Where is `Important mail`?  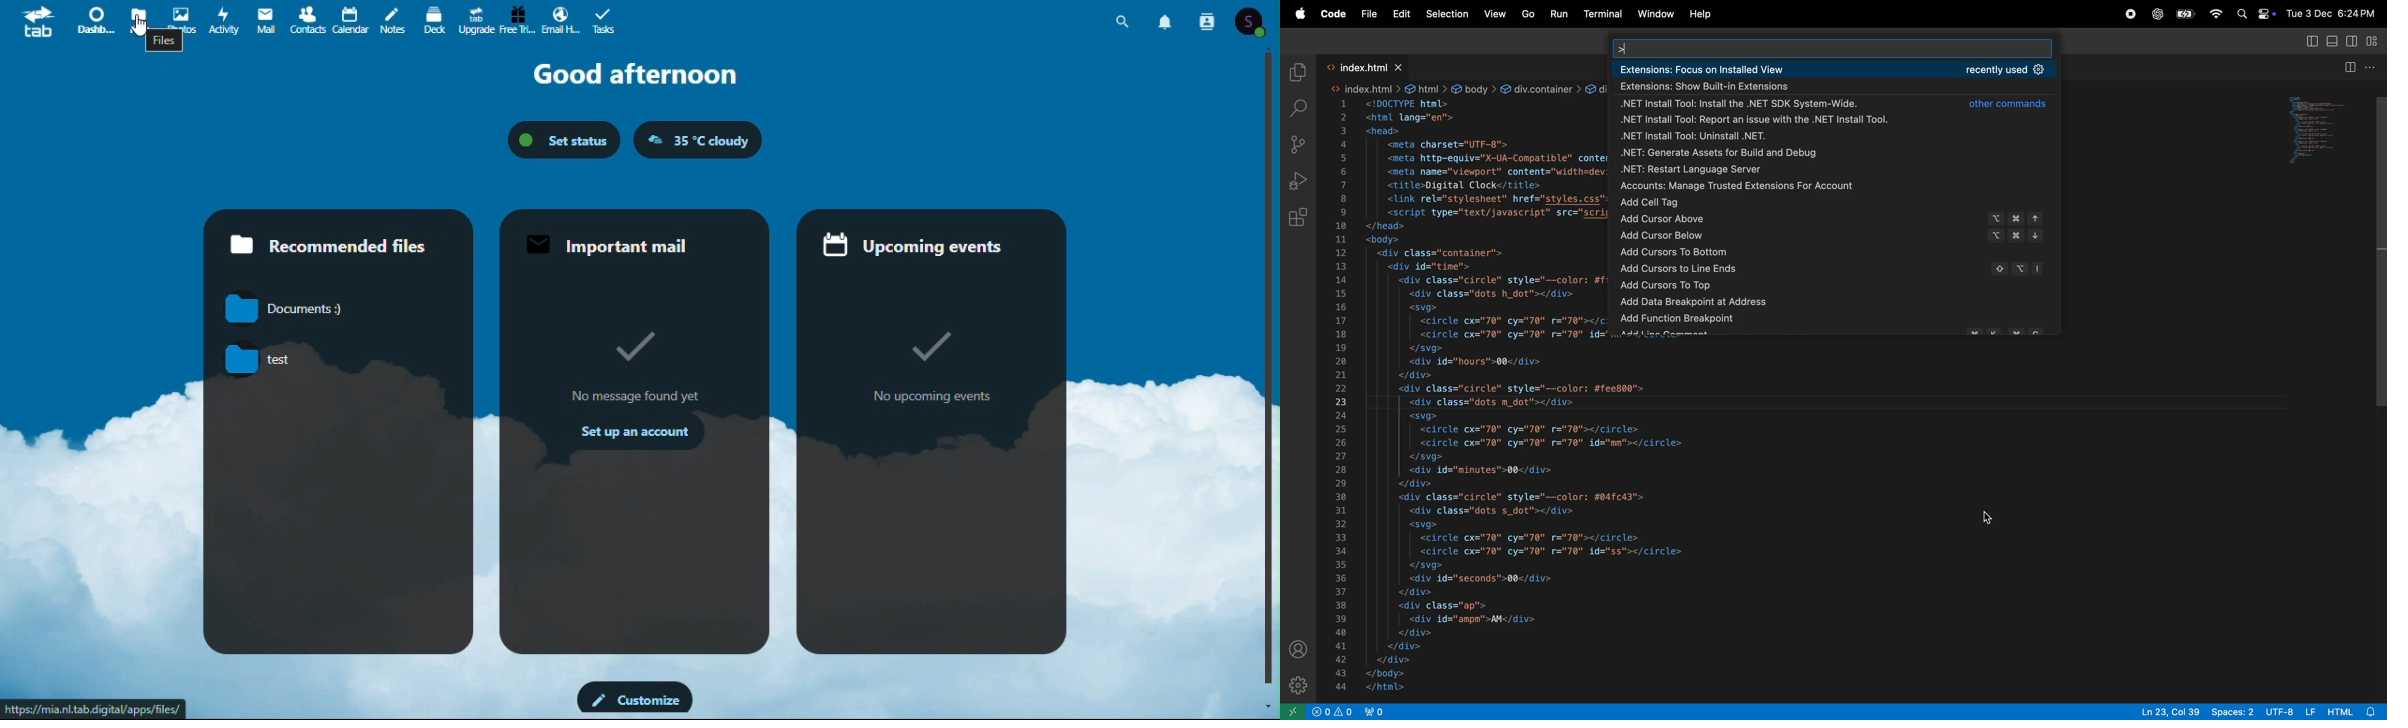 Important mail is located at coordinates (631, 236).